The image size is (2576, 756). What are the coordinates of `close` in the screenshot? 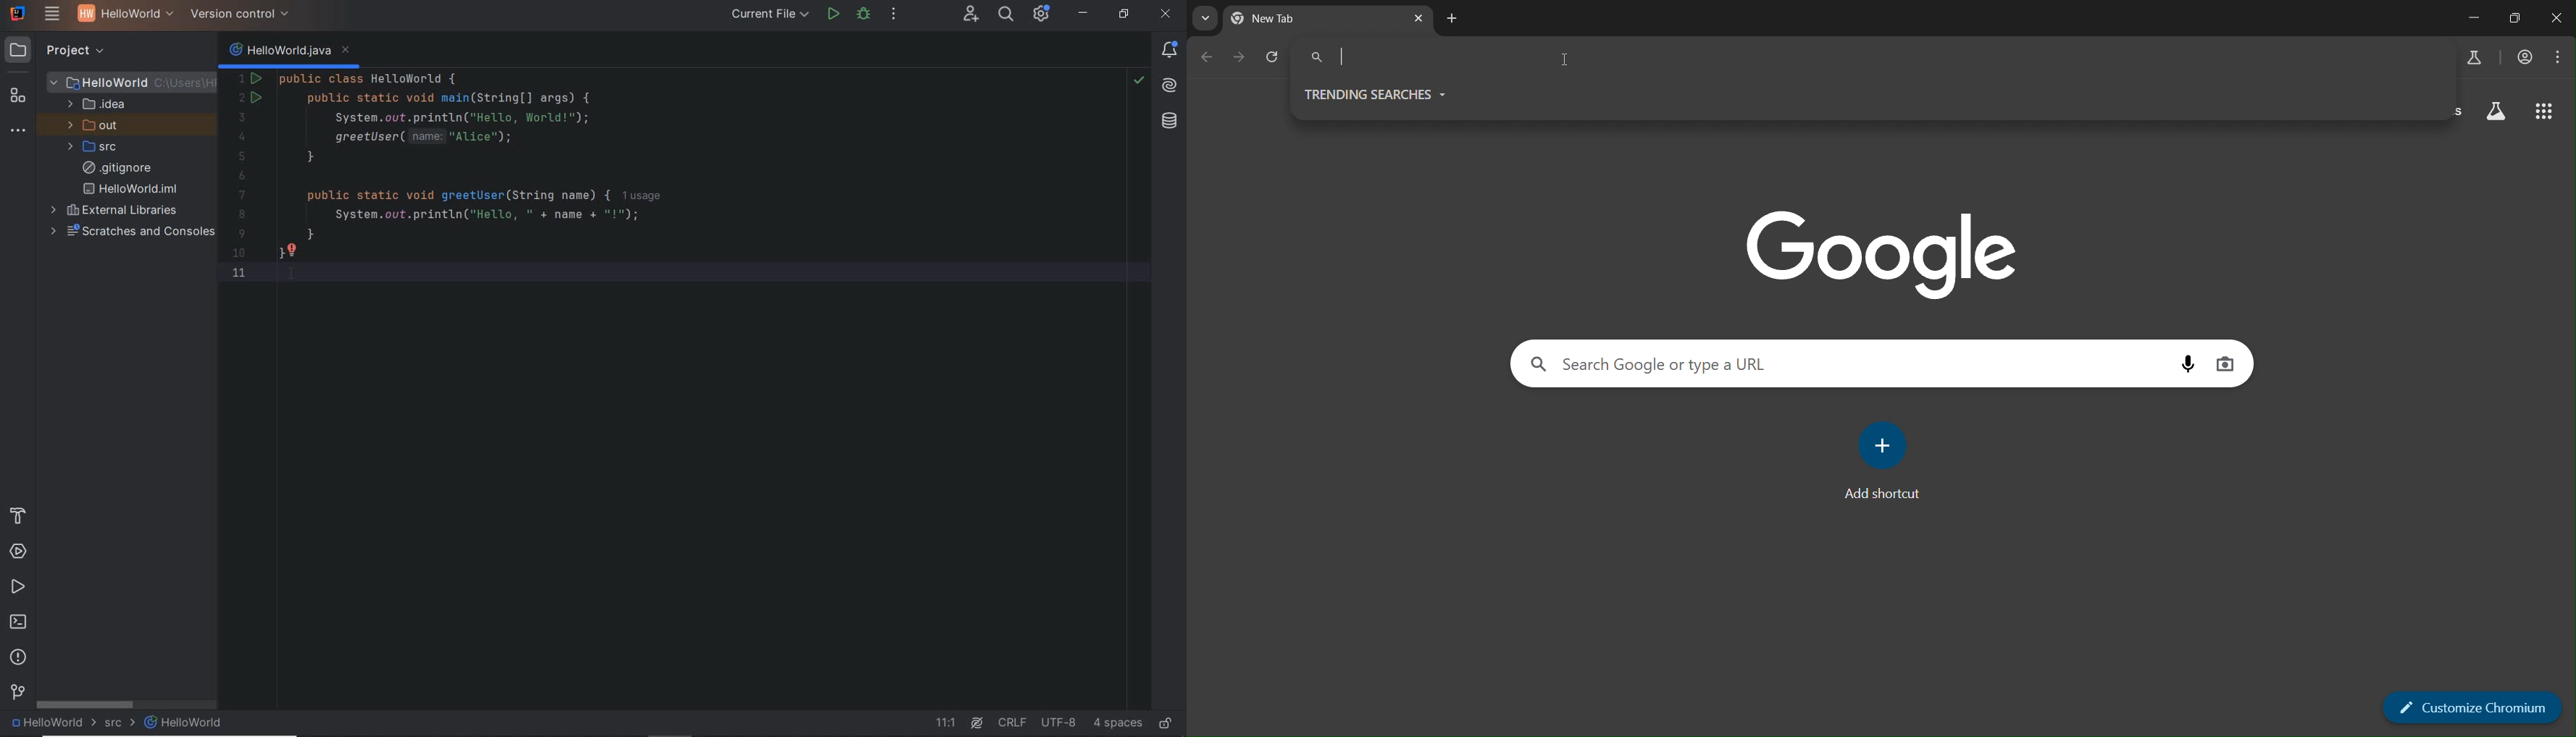 It's located at (1168, 14).